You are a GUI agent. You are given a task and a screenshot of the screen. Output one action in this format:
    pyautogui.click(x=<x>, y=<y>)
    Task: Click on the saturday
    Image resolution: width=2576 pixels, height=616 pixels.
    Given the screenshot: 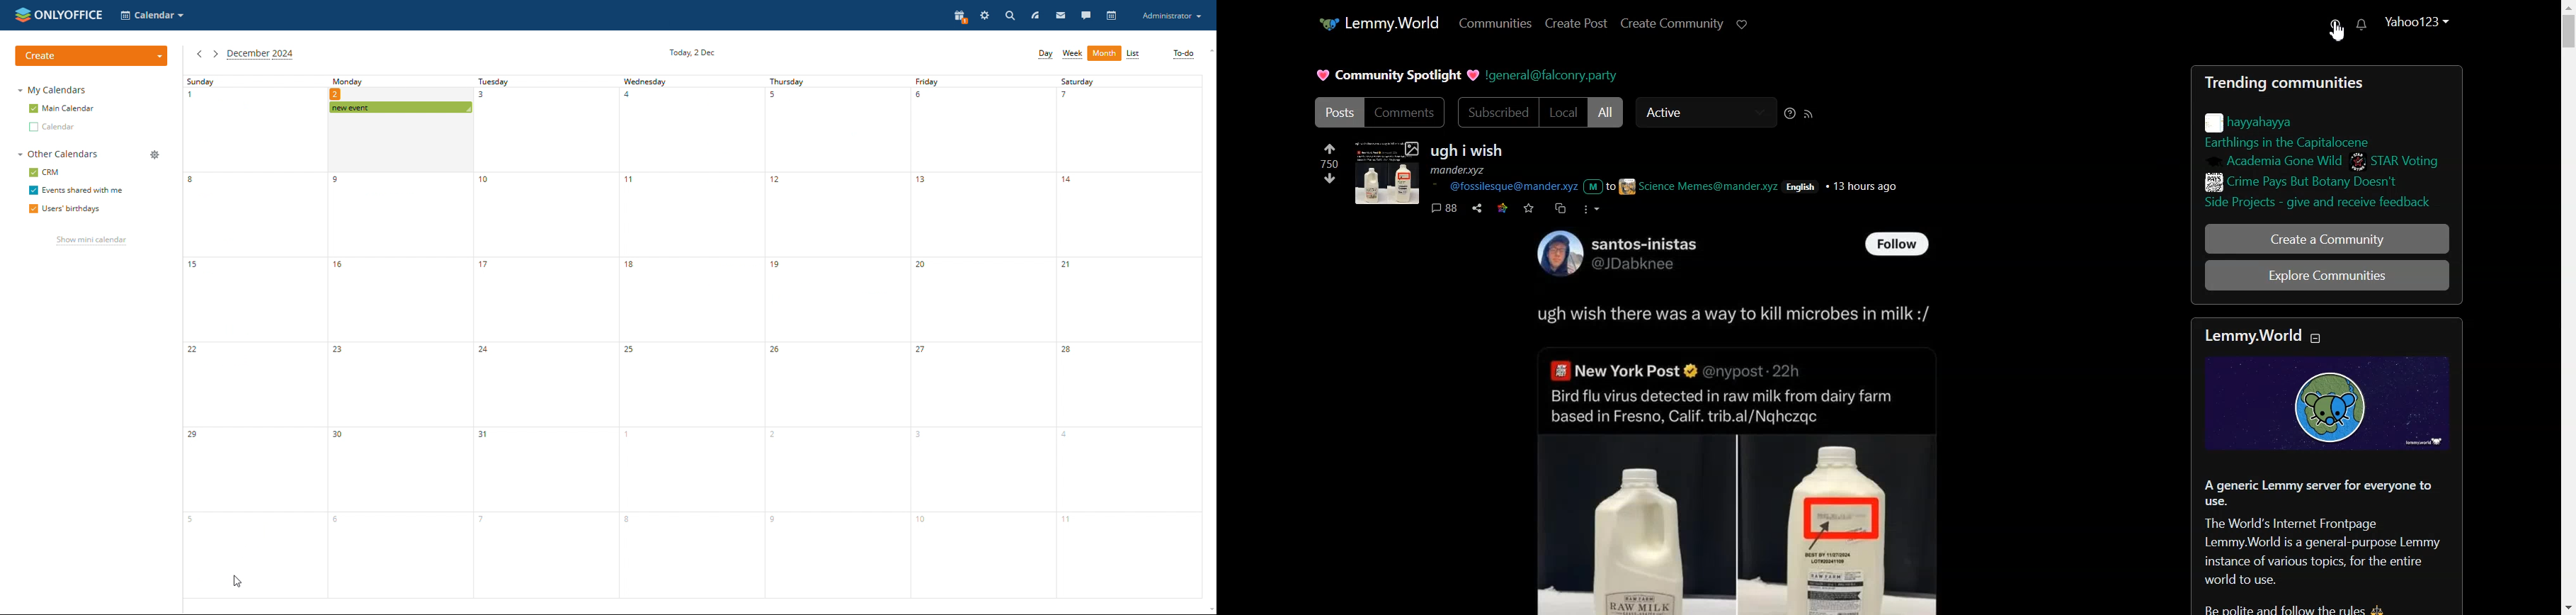 What is the action you would take?
    pyautogui.click(x=1129, y=337)
    